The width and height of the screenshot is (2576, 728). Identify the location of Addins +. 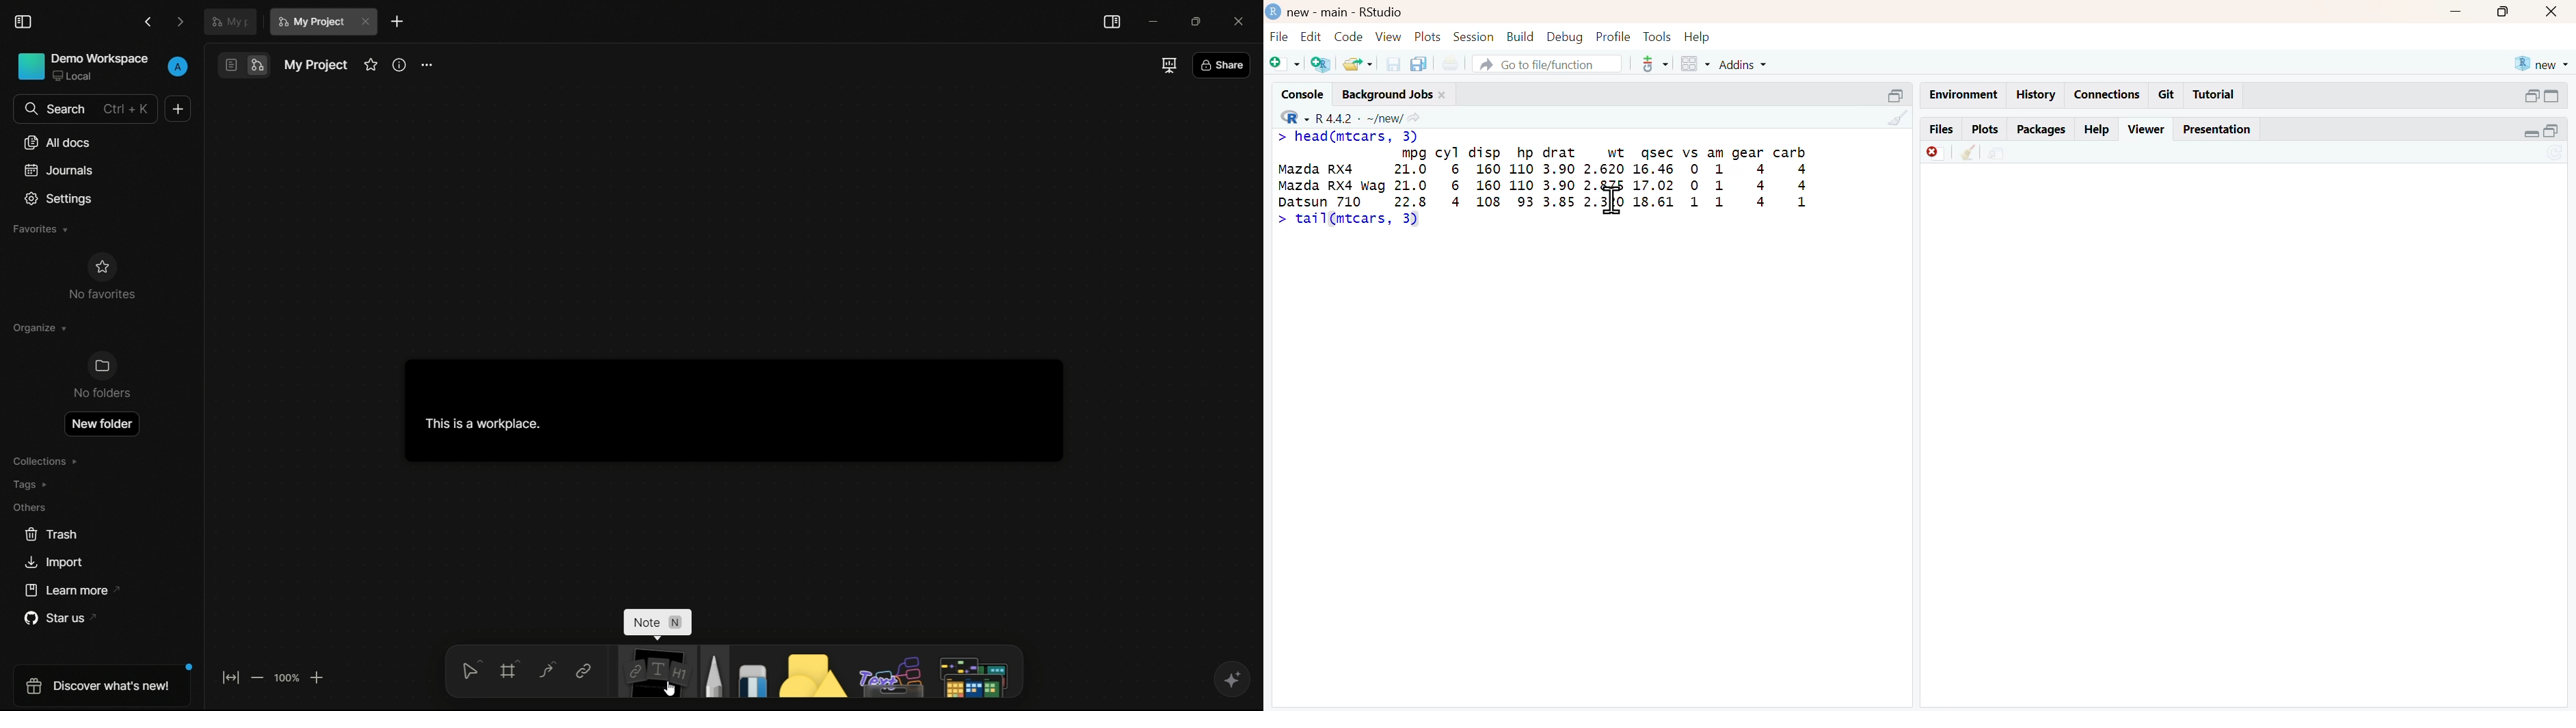
(1743, 65).